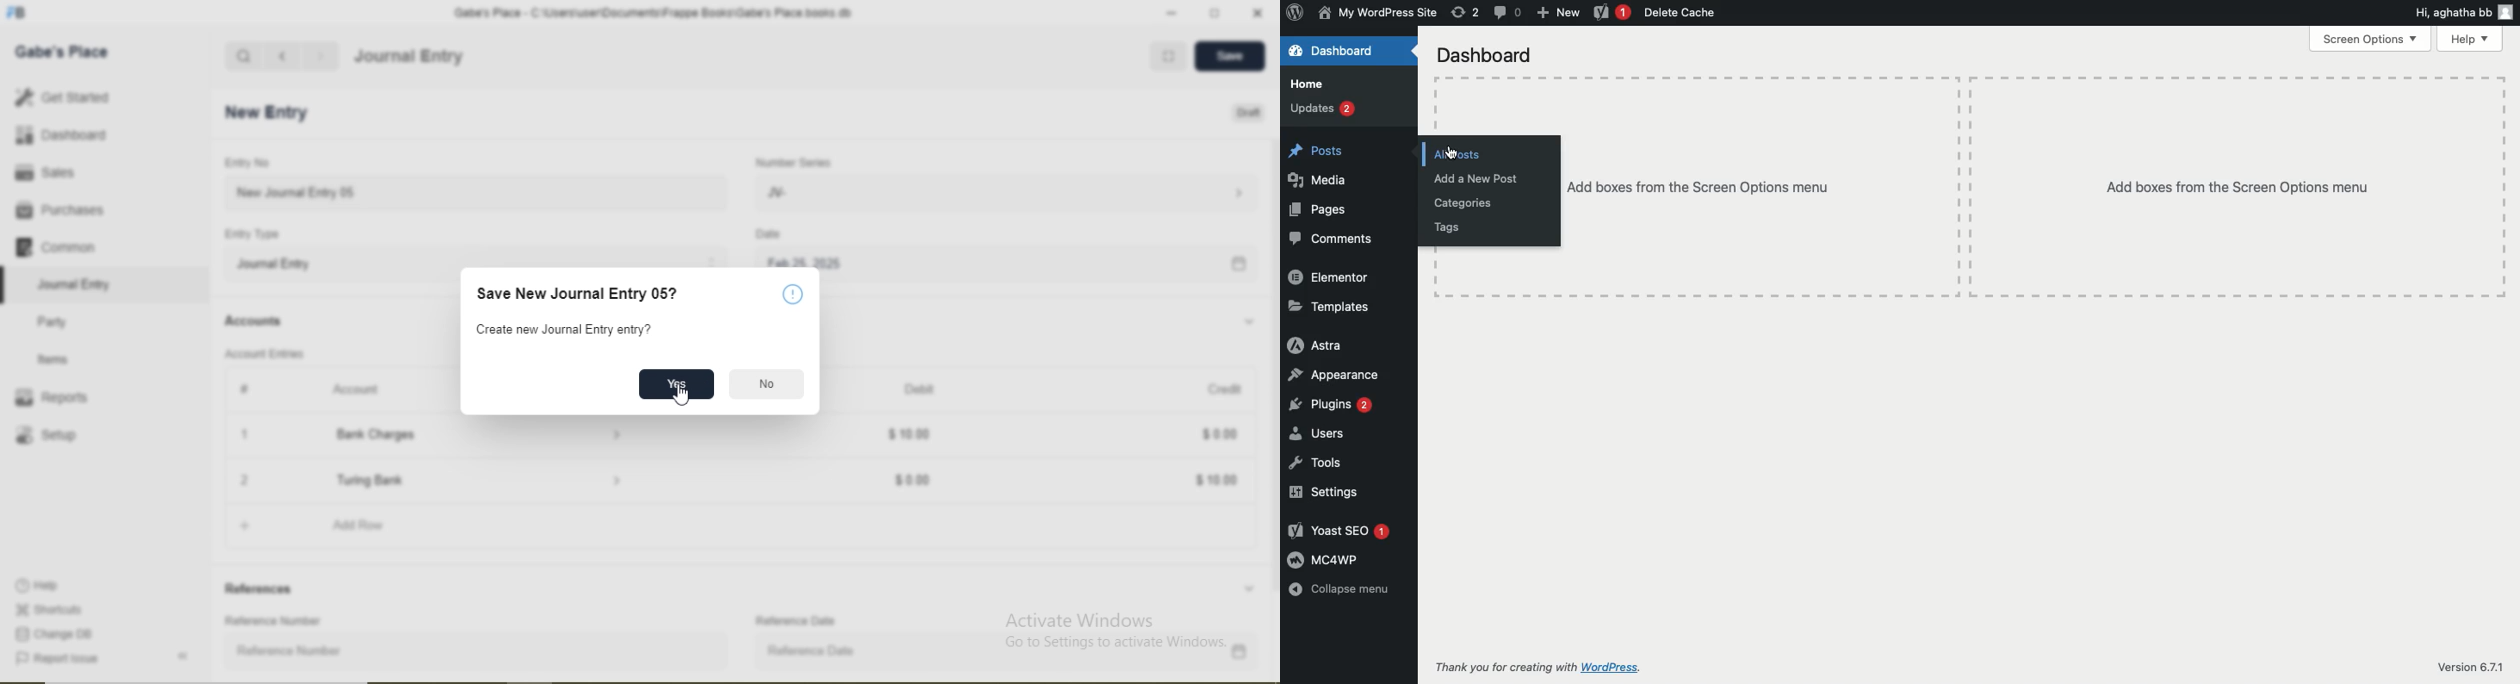 This screenshot has width=2520, height=700. I want to click on Add boxes from the screen options menu, so click(2035, 187).